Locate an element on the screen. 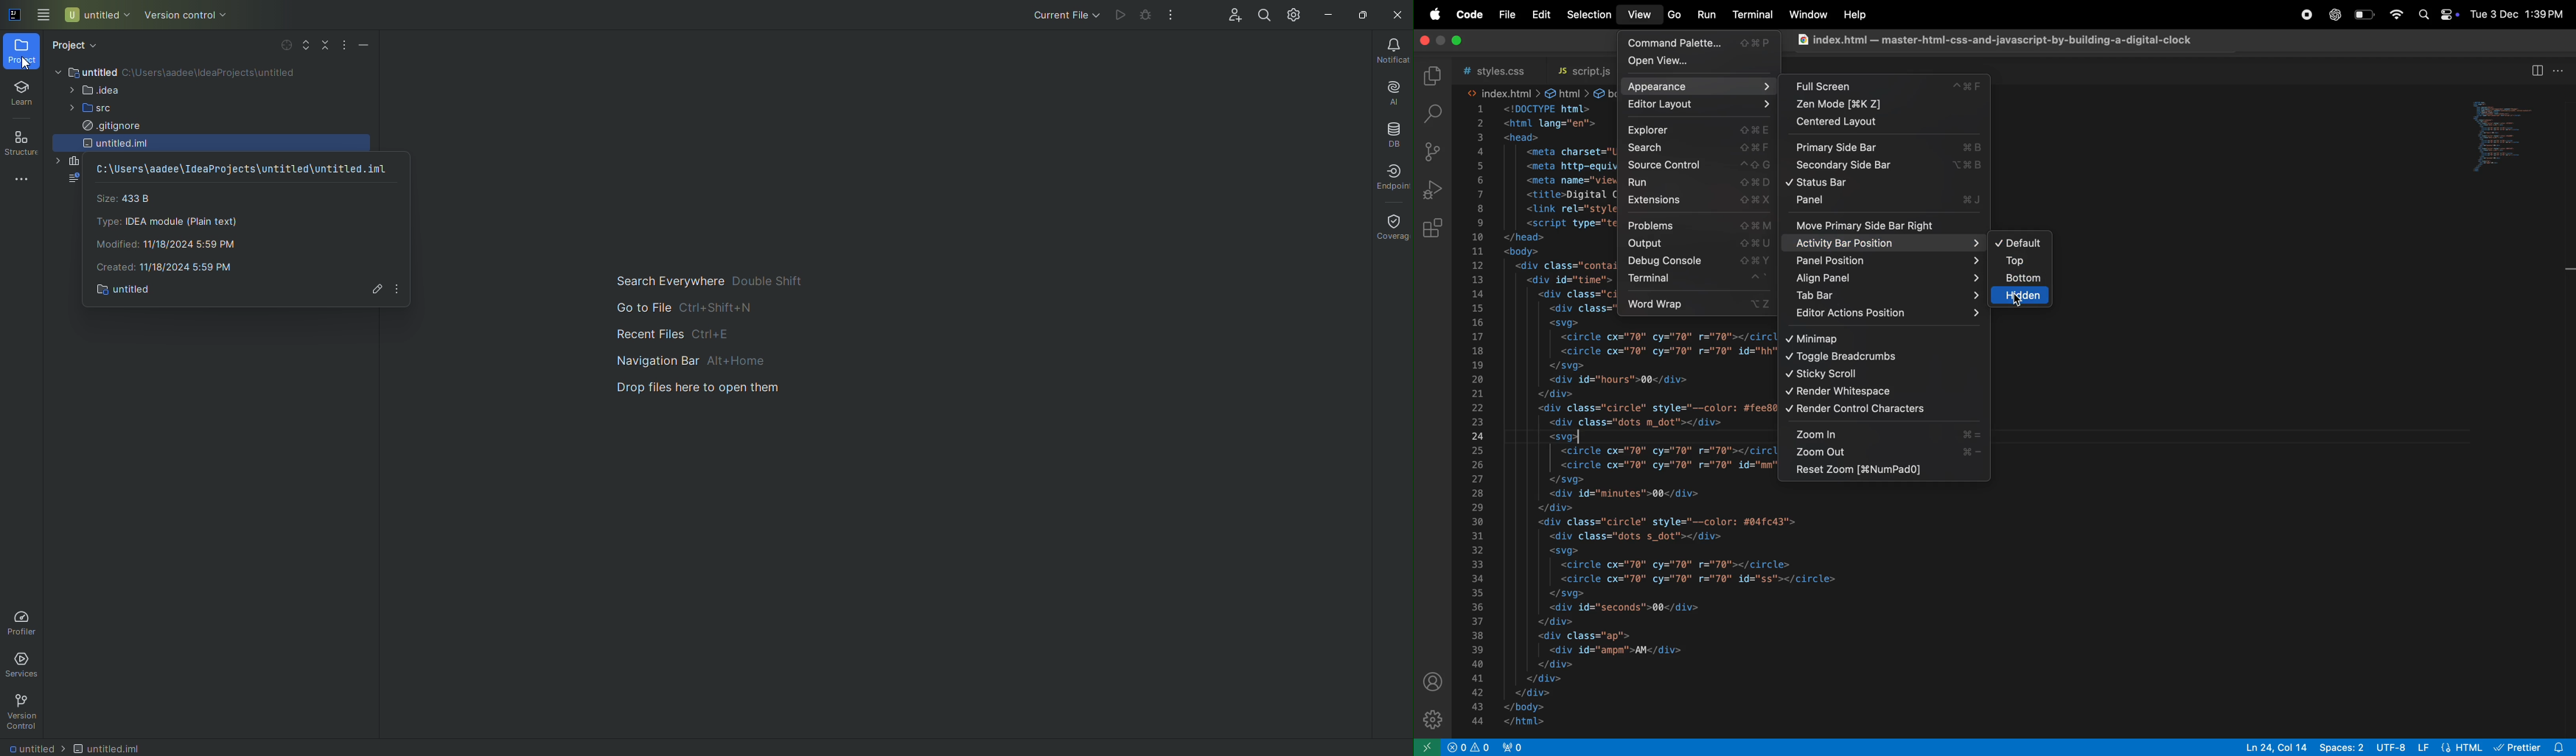  cursor is located at coordinates (2018, 305).